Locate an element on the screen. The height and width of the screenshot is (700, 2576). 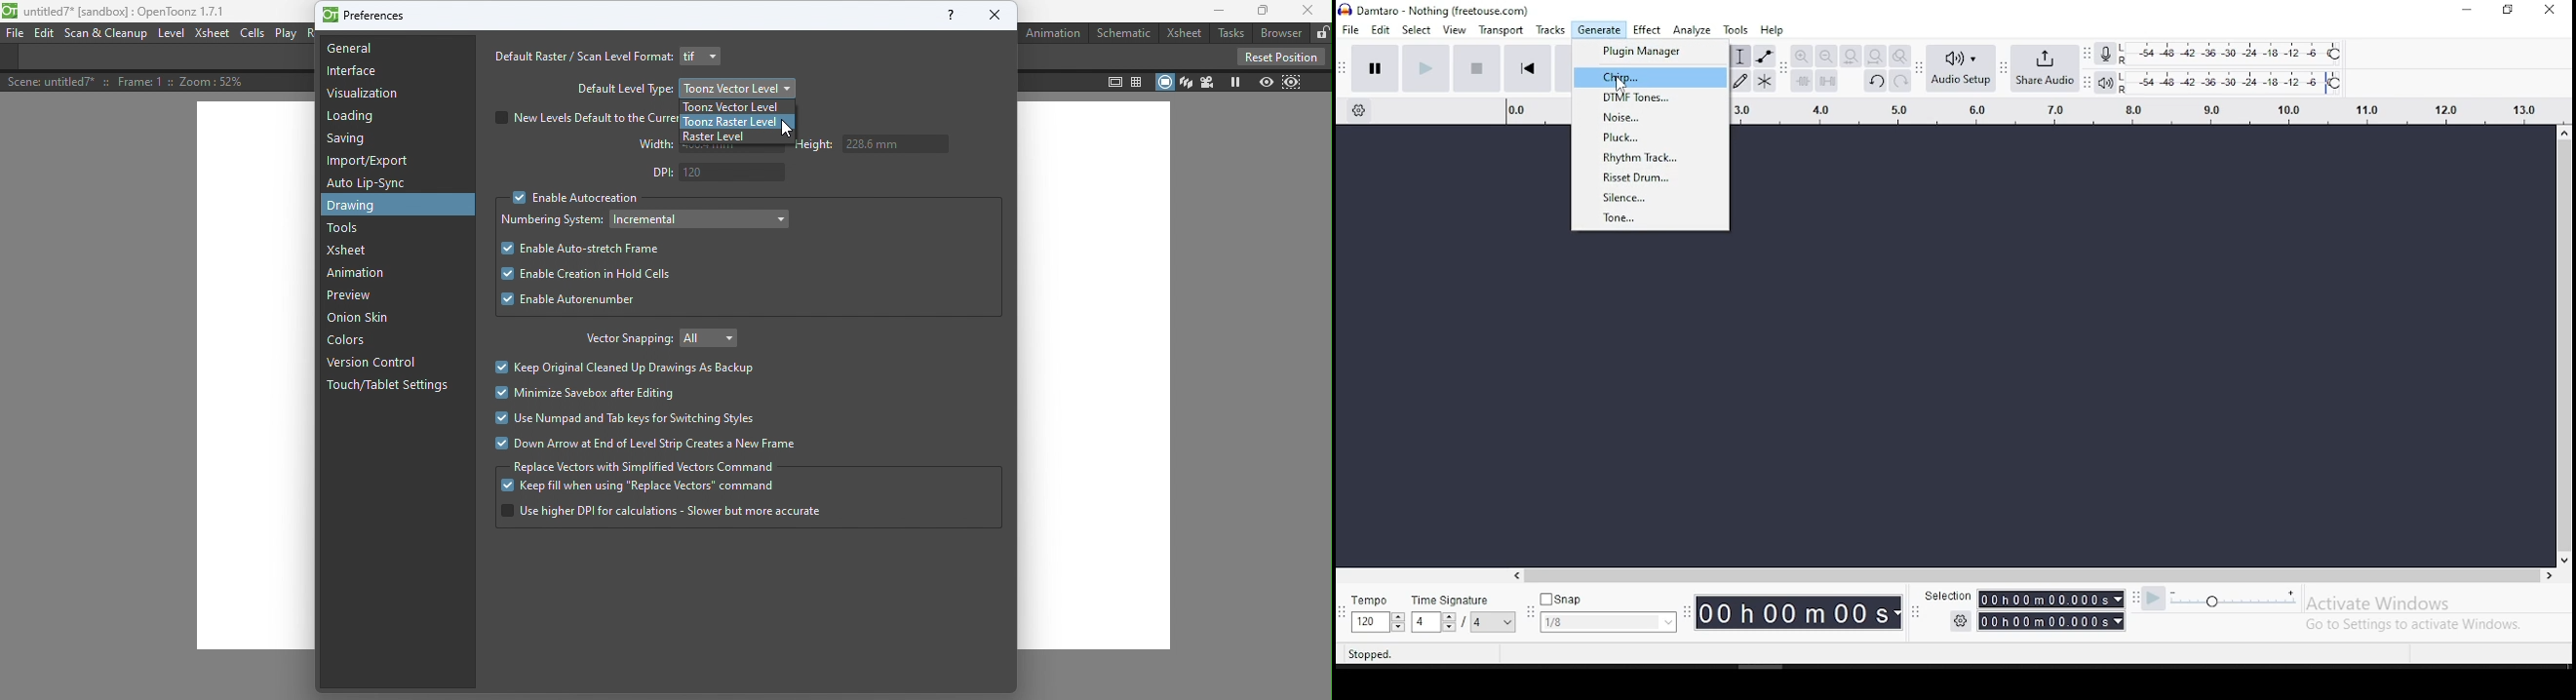
tone is located at coordinates (1654, 217).